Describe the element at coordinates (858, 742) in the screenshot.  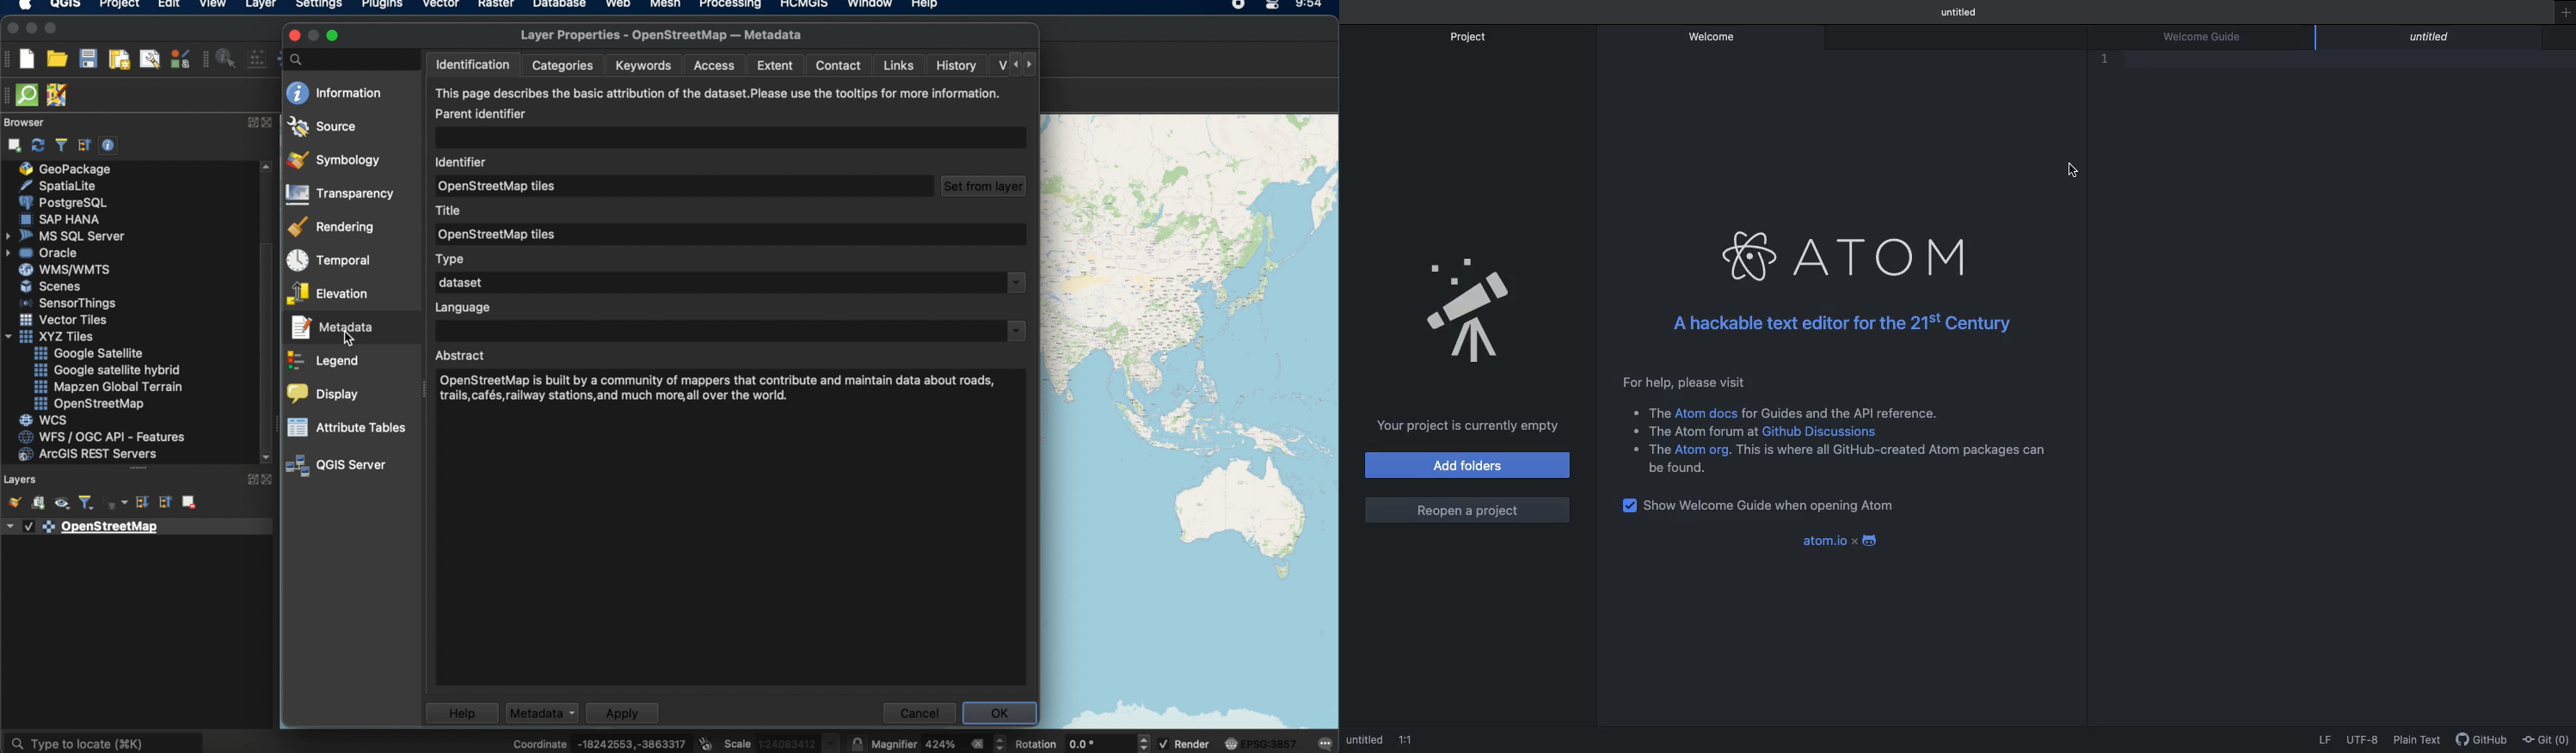
I see `lock scale` at that location.